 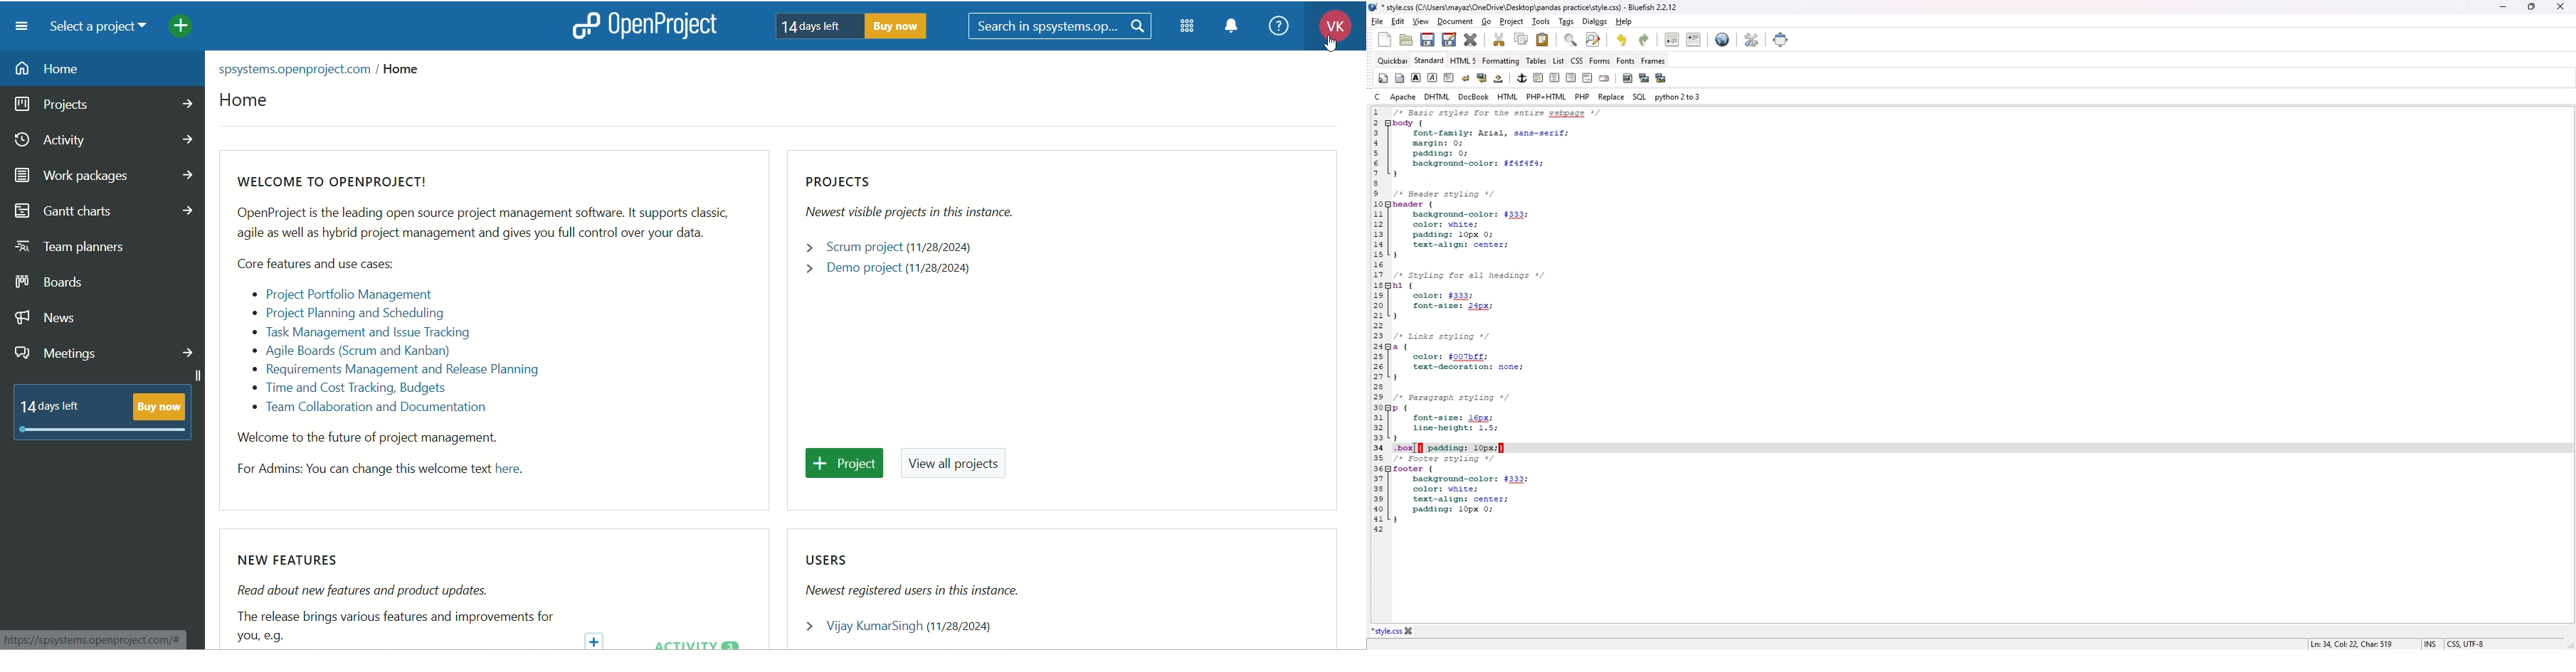 I want to click on edit preference, so click(x=1752, y=40).